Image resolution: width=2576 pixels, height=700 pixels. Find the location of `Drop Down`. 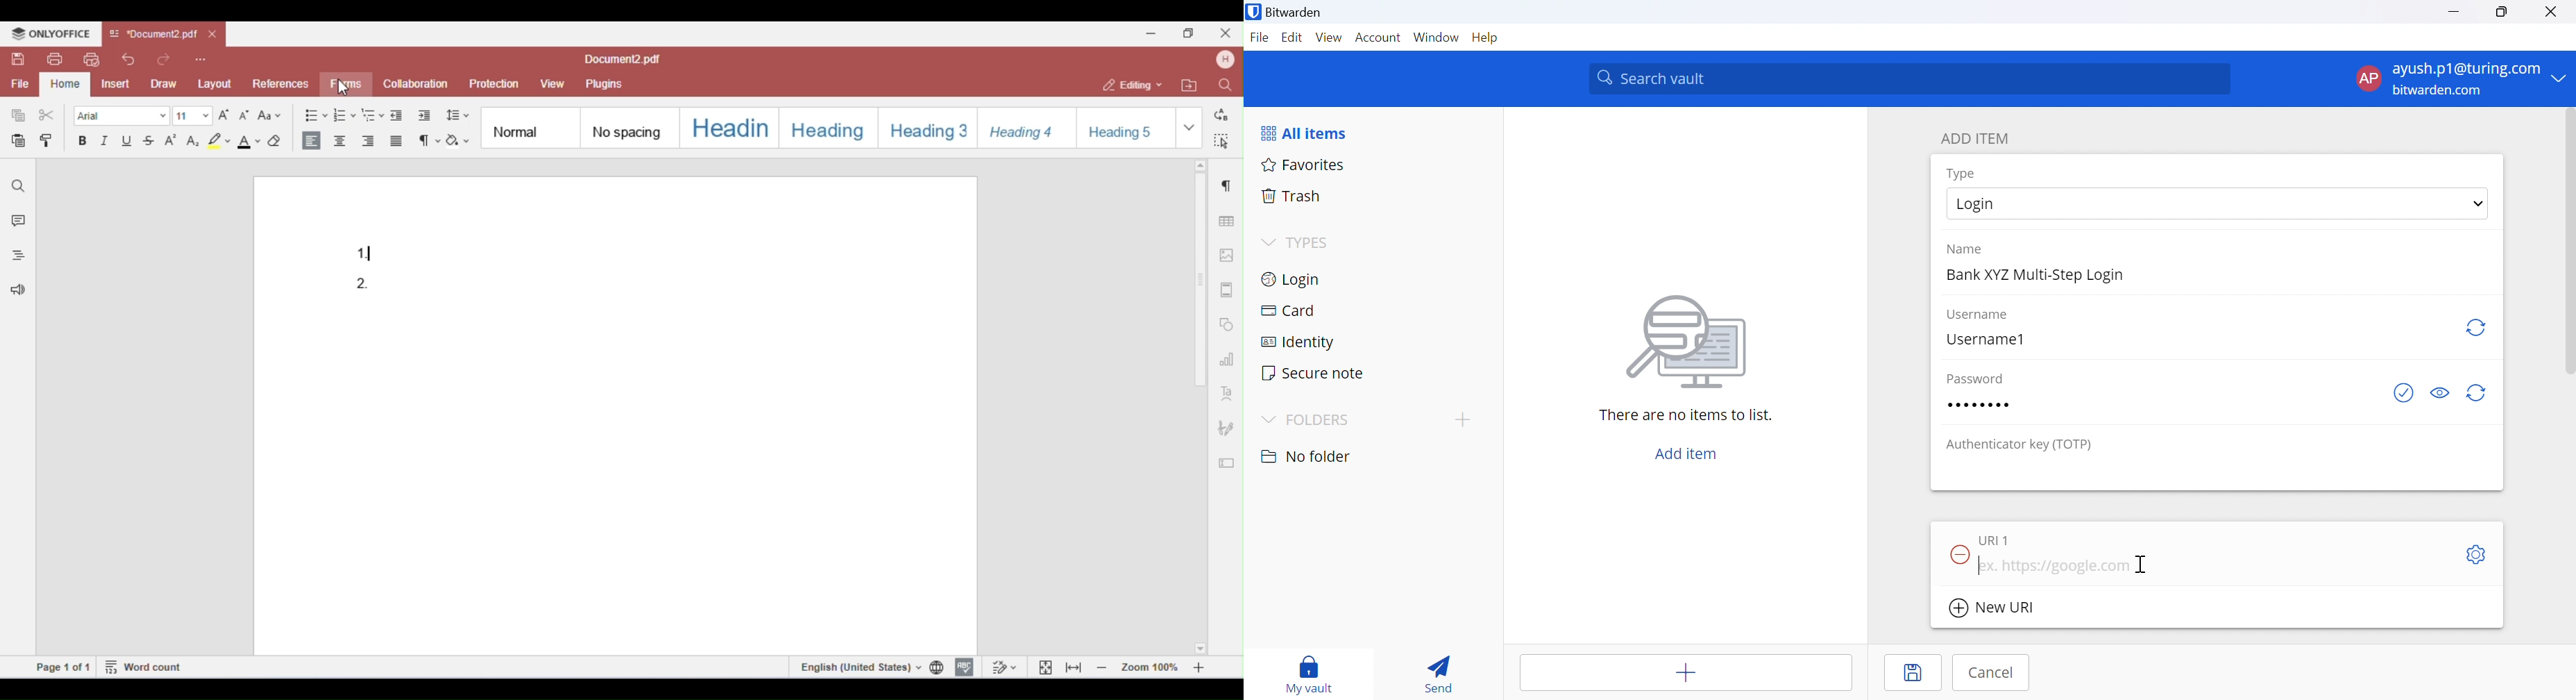

Drop Down is located at coordinates (1269, 419).